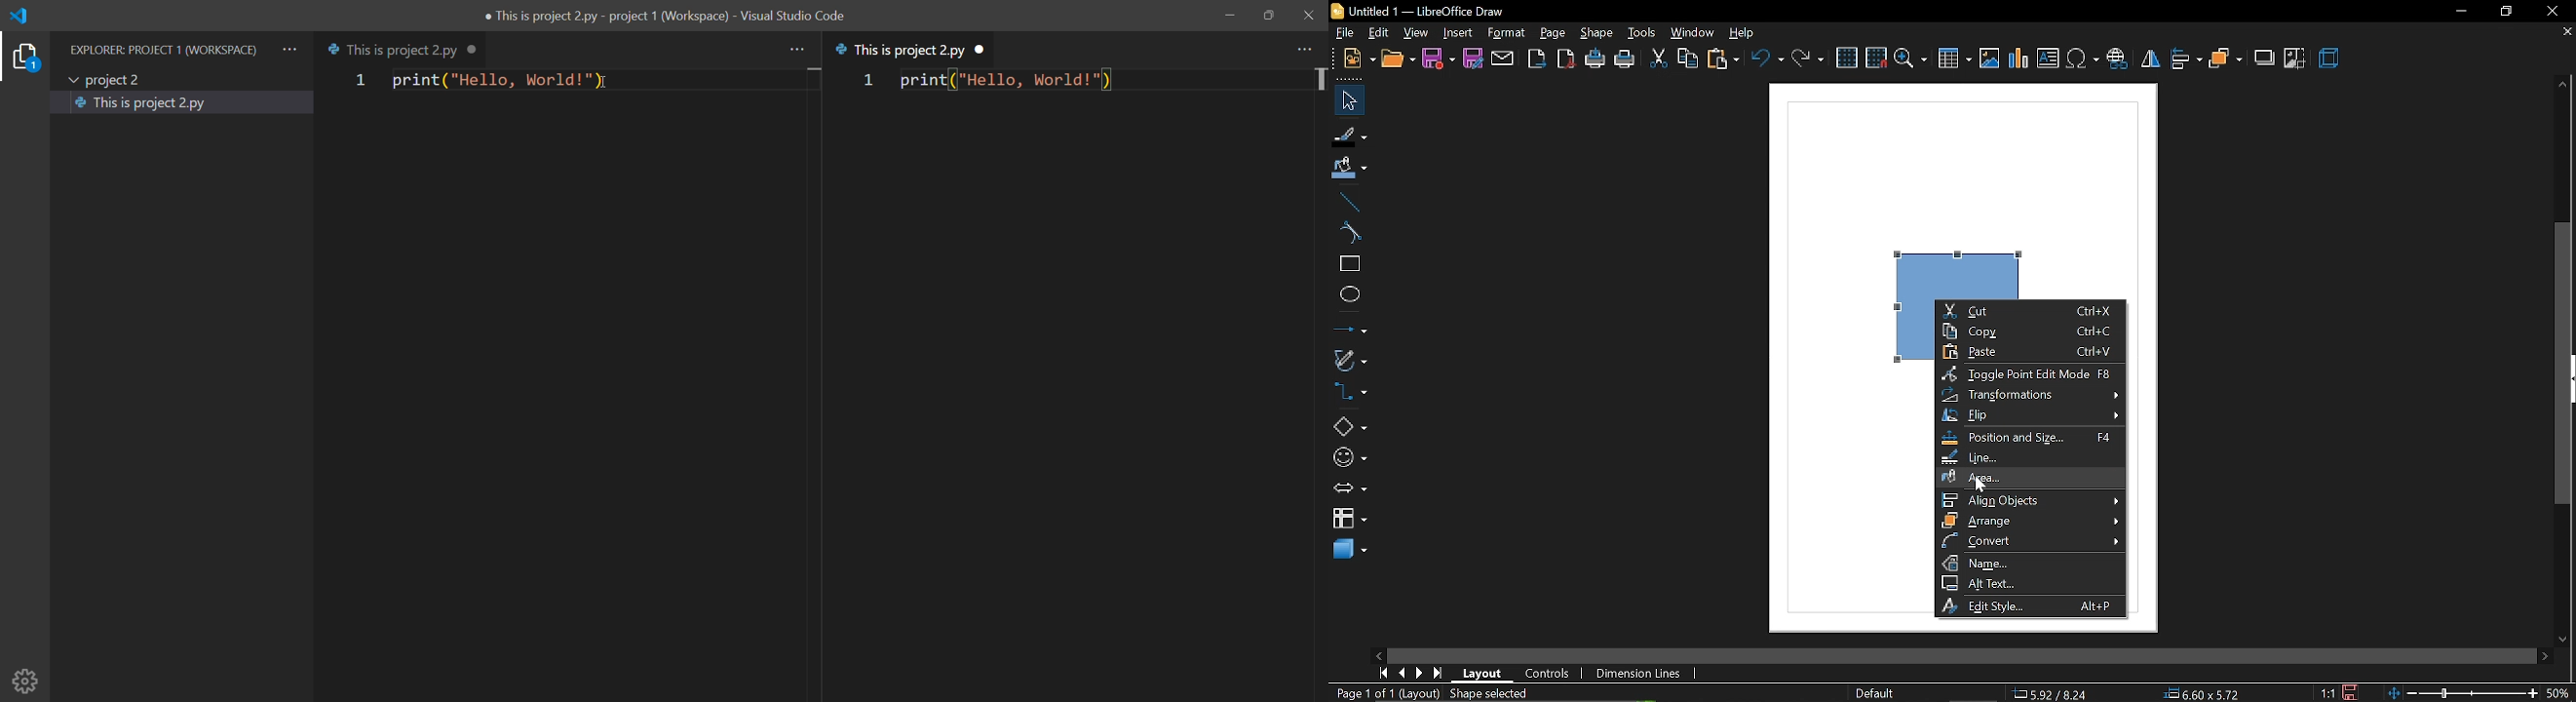  I want to click on print/("Hello, World!"), so click(1008, 81).